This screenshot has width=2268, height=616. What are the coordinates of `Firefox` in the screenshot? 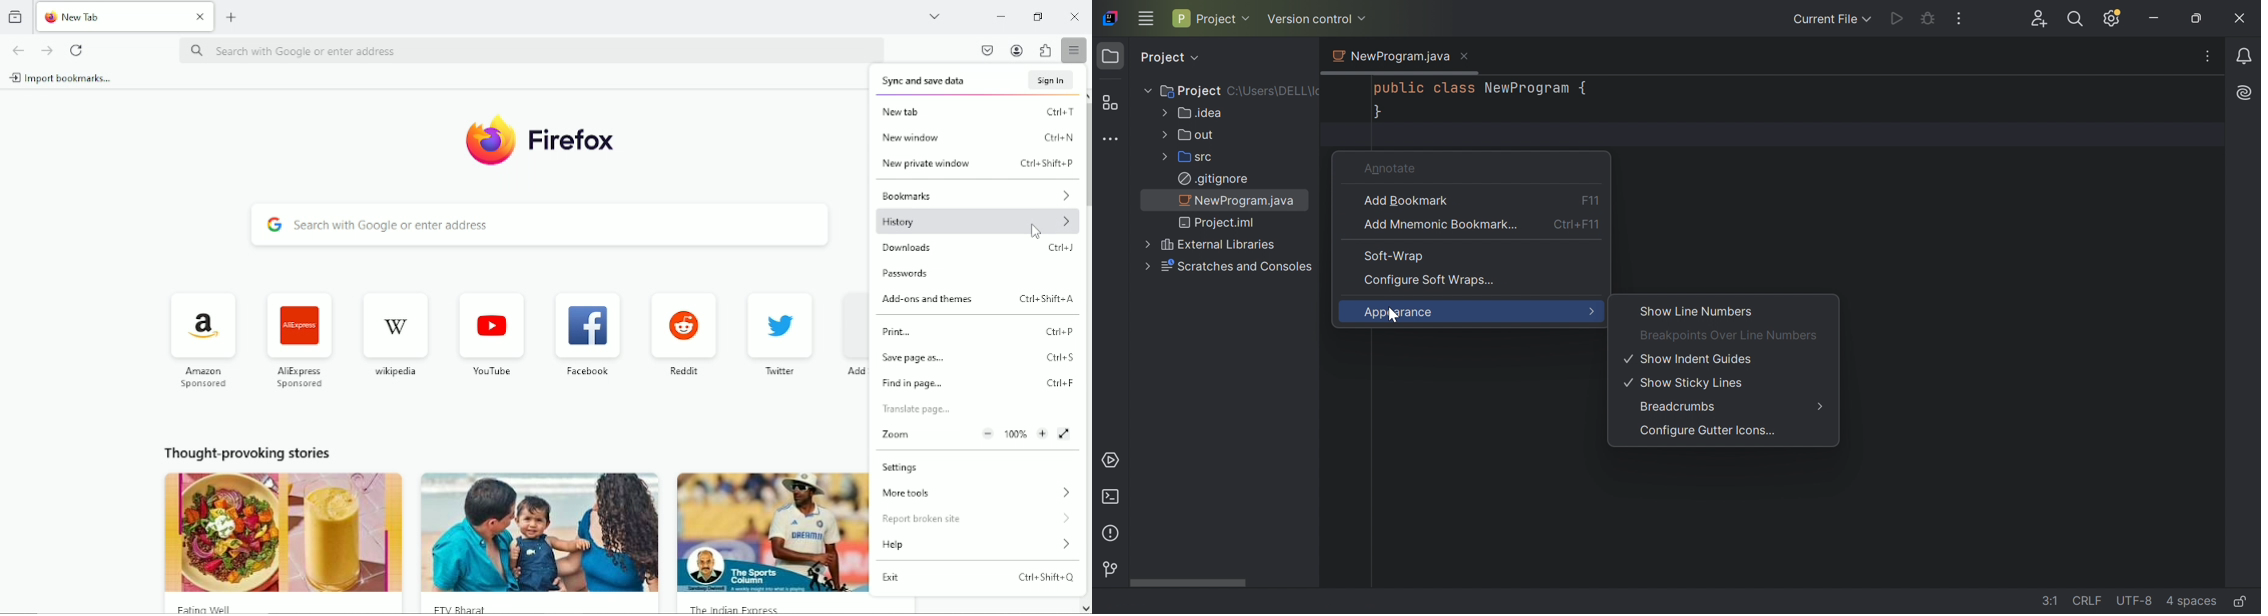 It's located at (577, 139).